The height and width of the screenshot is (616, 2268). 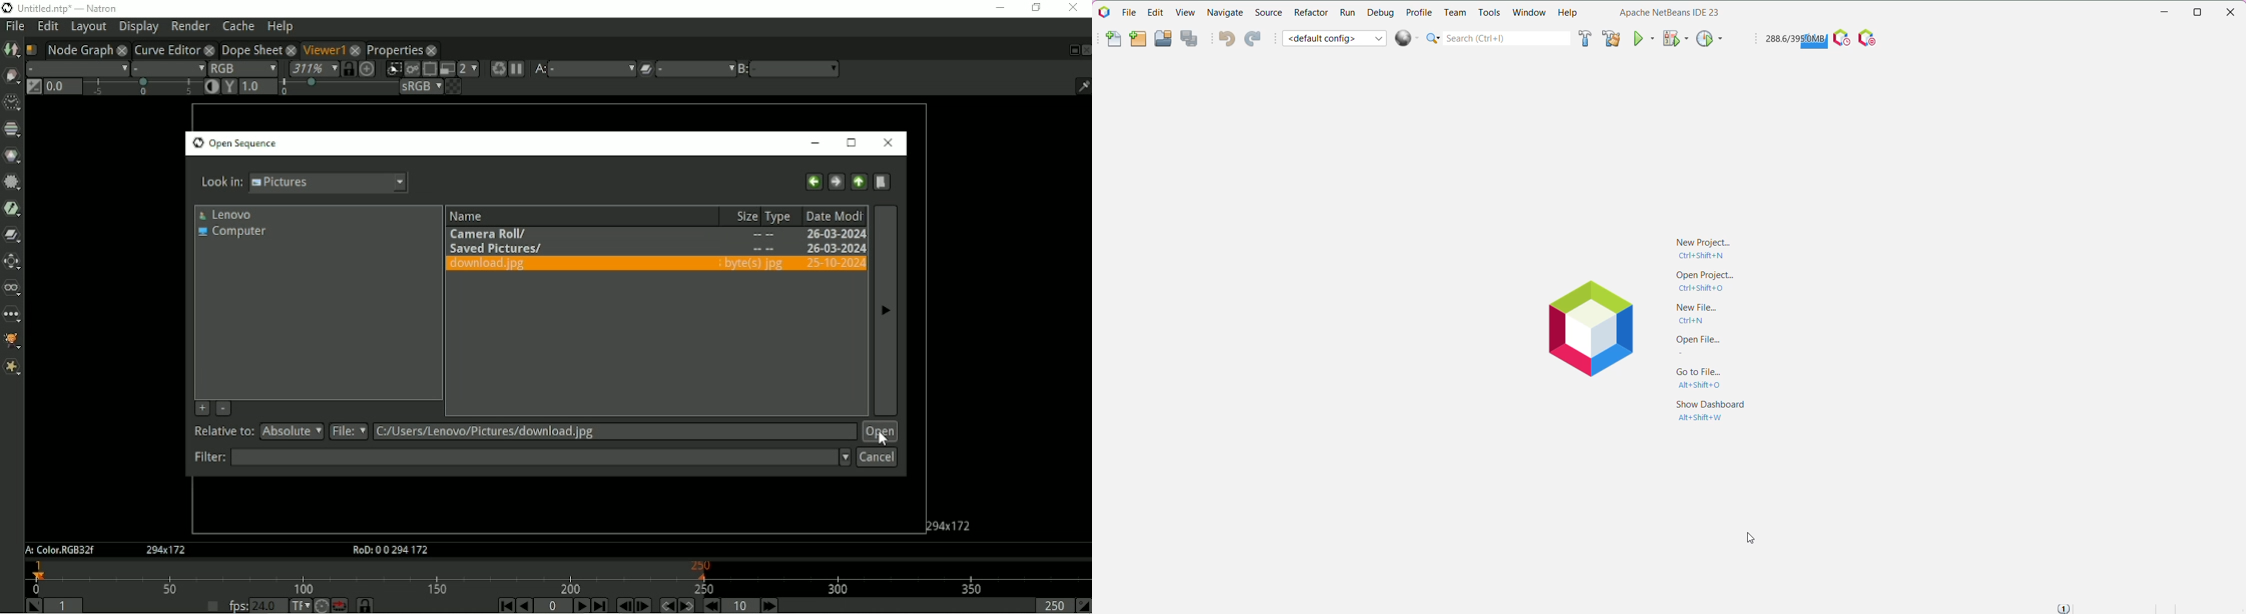 What do you see at coordinates (1666, 13) in the screenshot?
I see `Application Name` at bounding box center [1666, 13].